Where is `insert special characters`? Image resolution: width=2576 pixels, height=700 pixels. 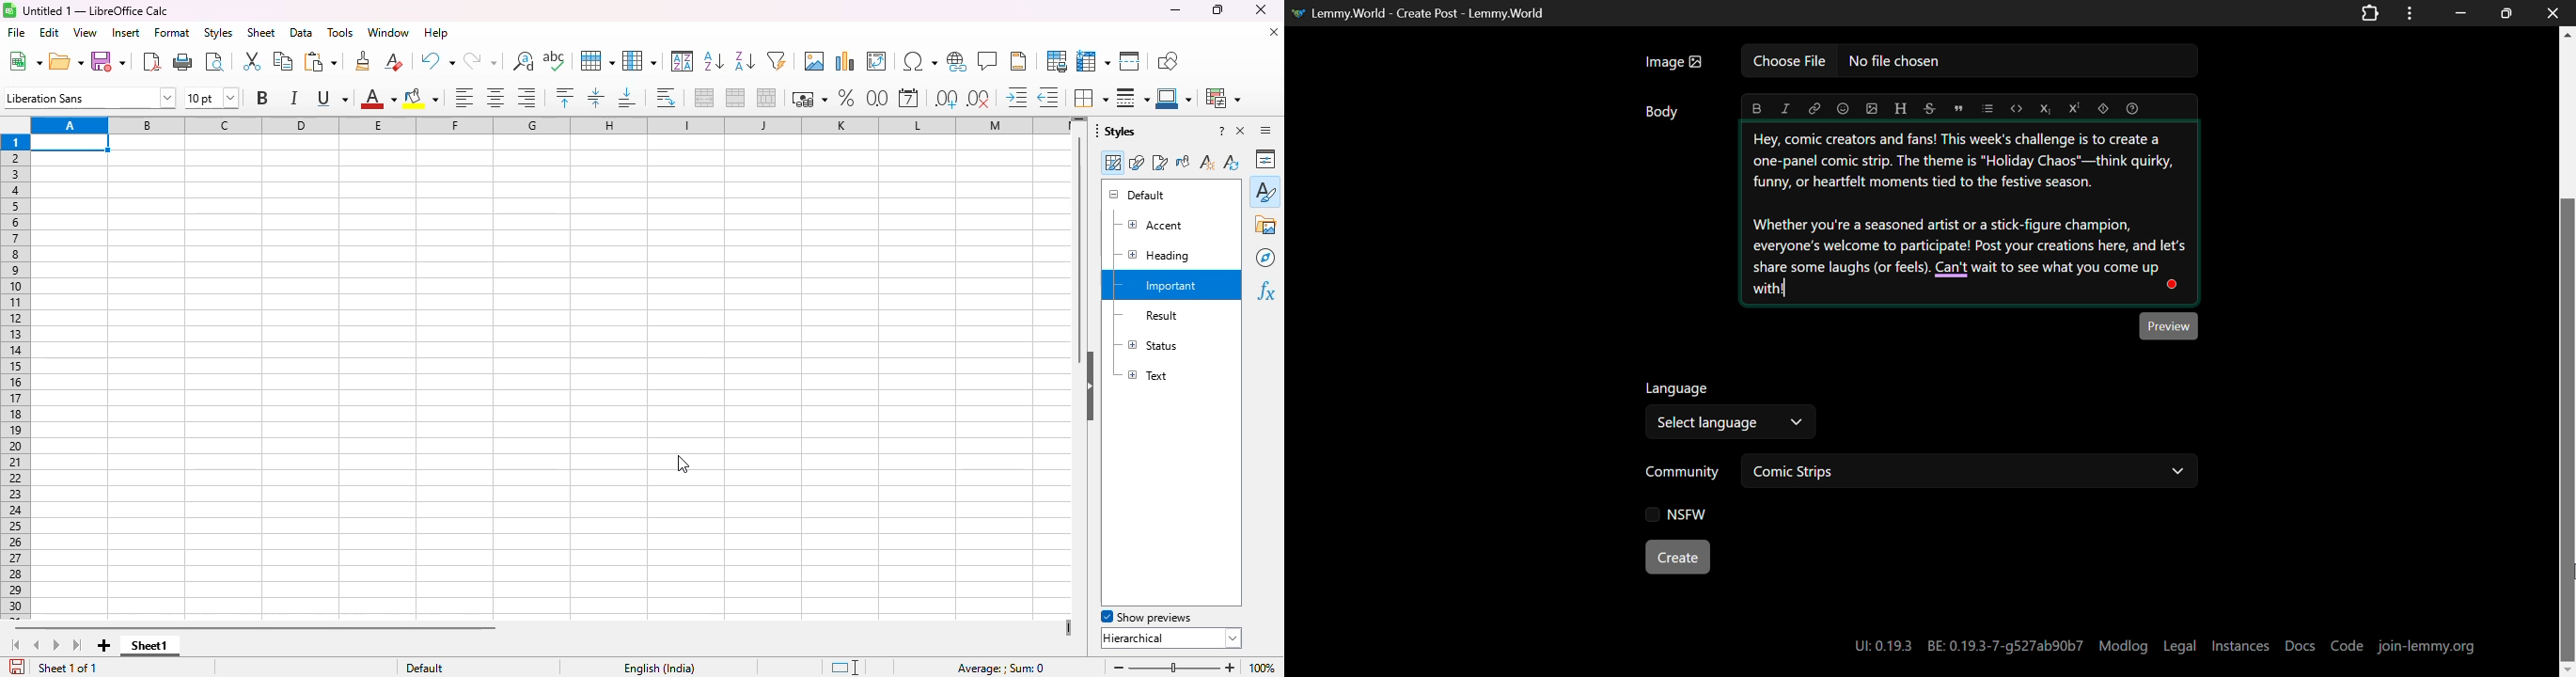
insert special characters is located at coordinates (919, 61).